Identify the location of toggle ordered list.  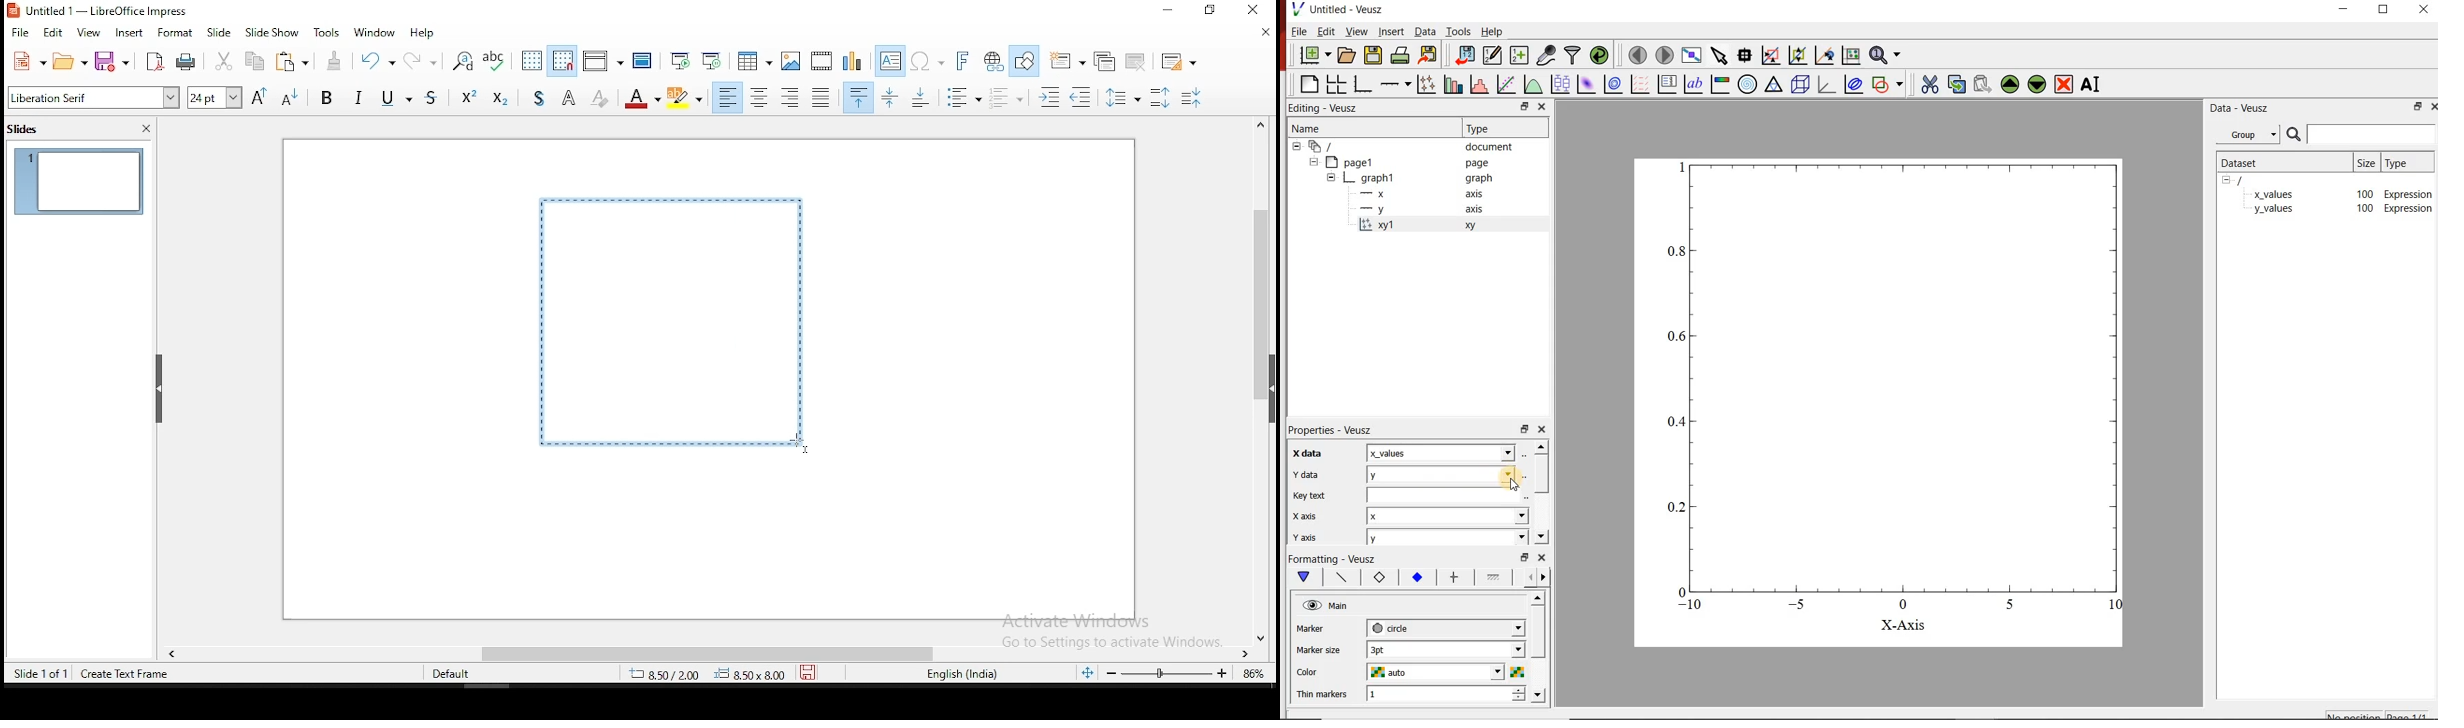
(1004, 98).